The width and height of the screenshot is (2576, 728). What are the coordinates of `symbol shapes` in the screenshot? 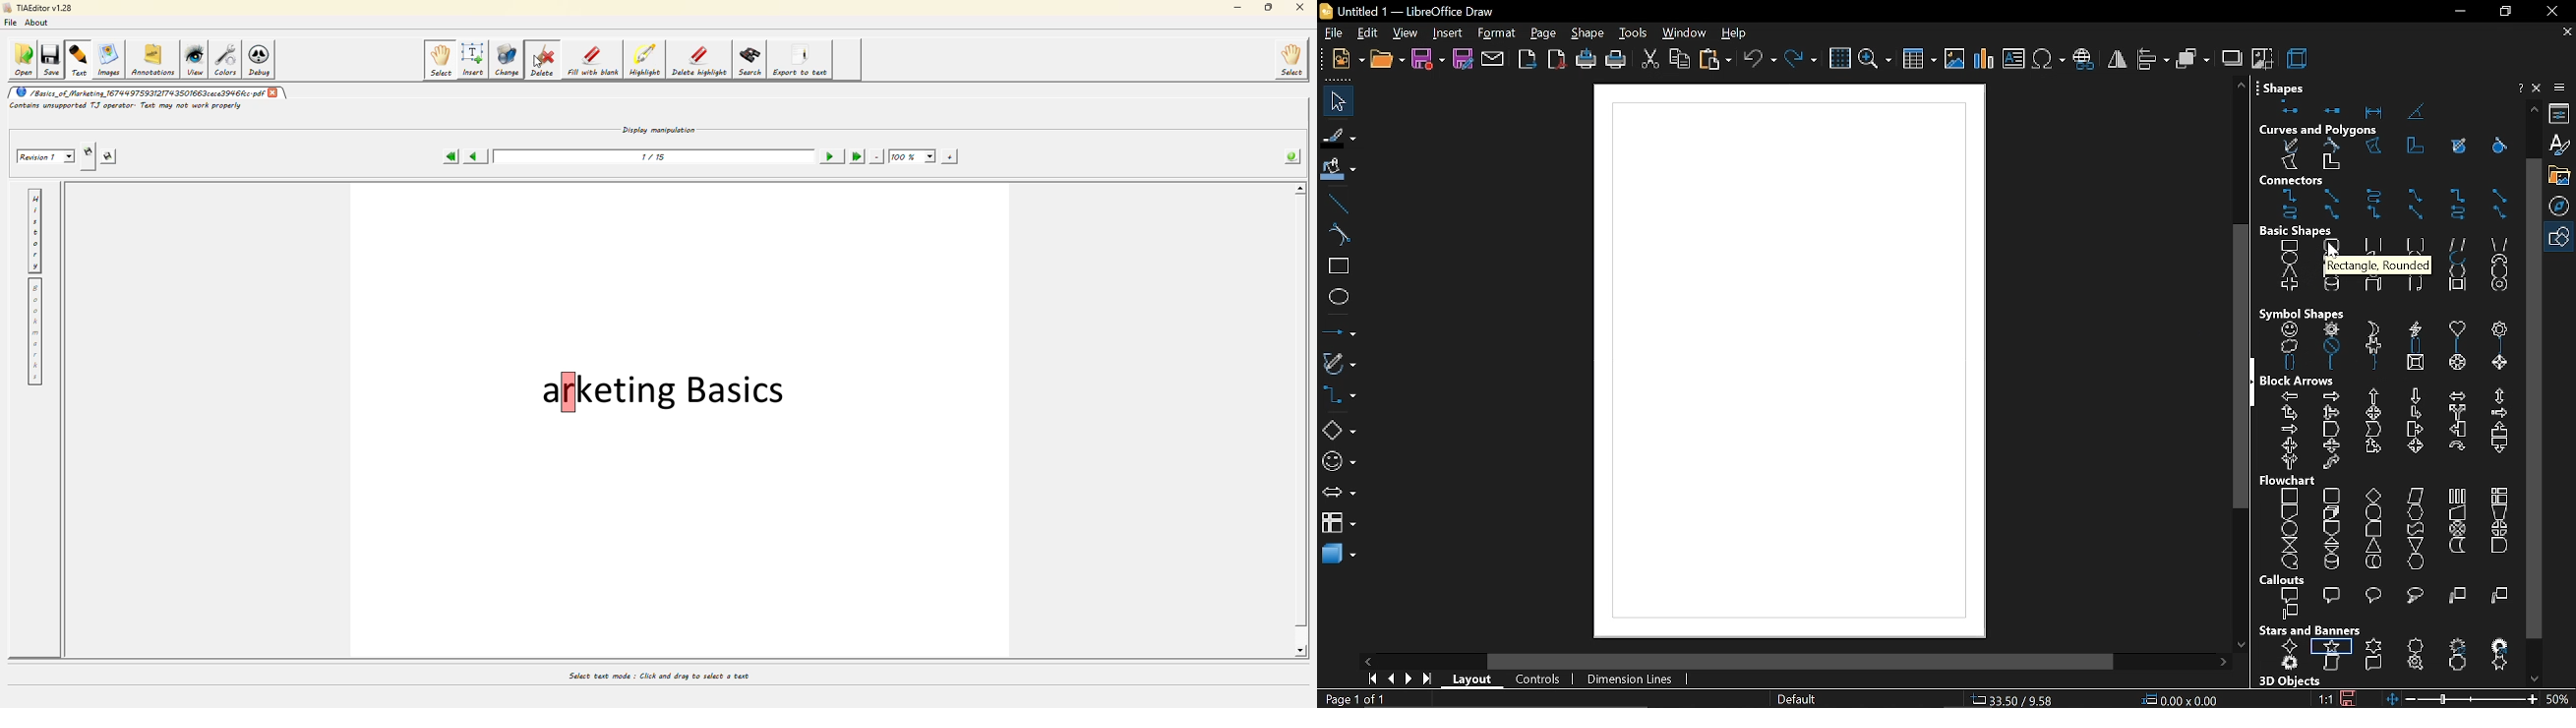 It's located at (1339, 462).